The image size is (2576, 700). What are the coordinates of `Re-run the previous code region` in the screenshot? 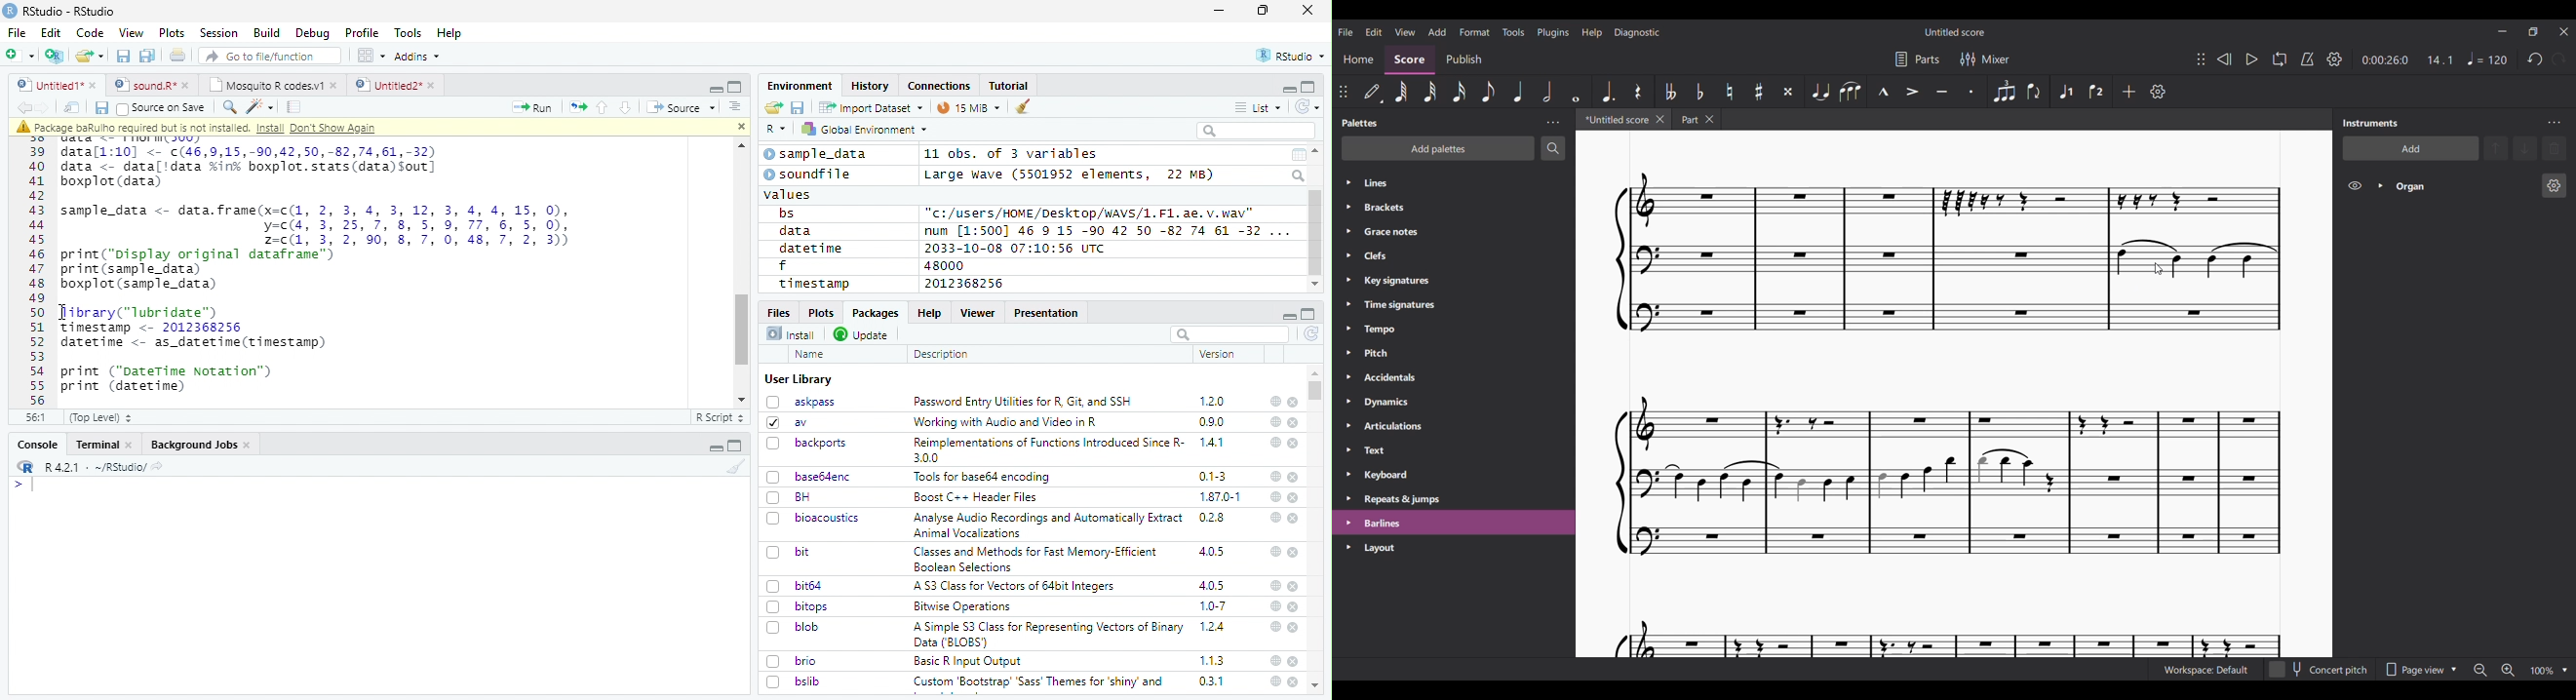 It's located at (576, 108).